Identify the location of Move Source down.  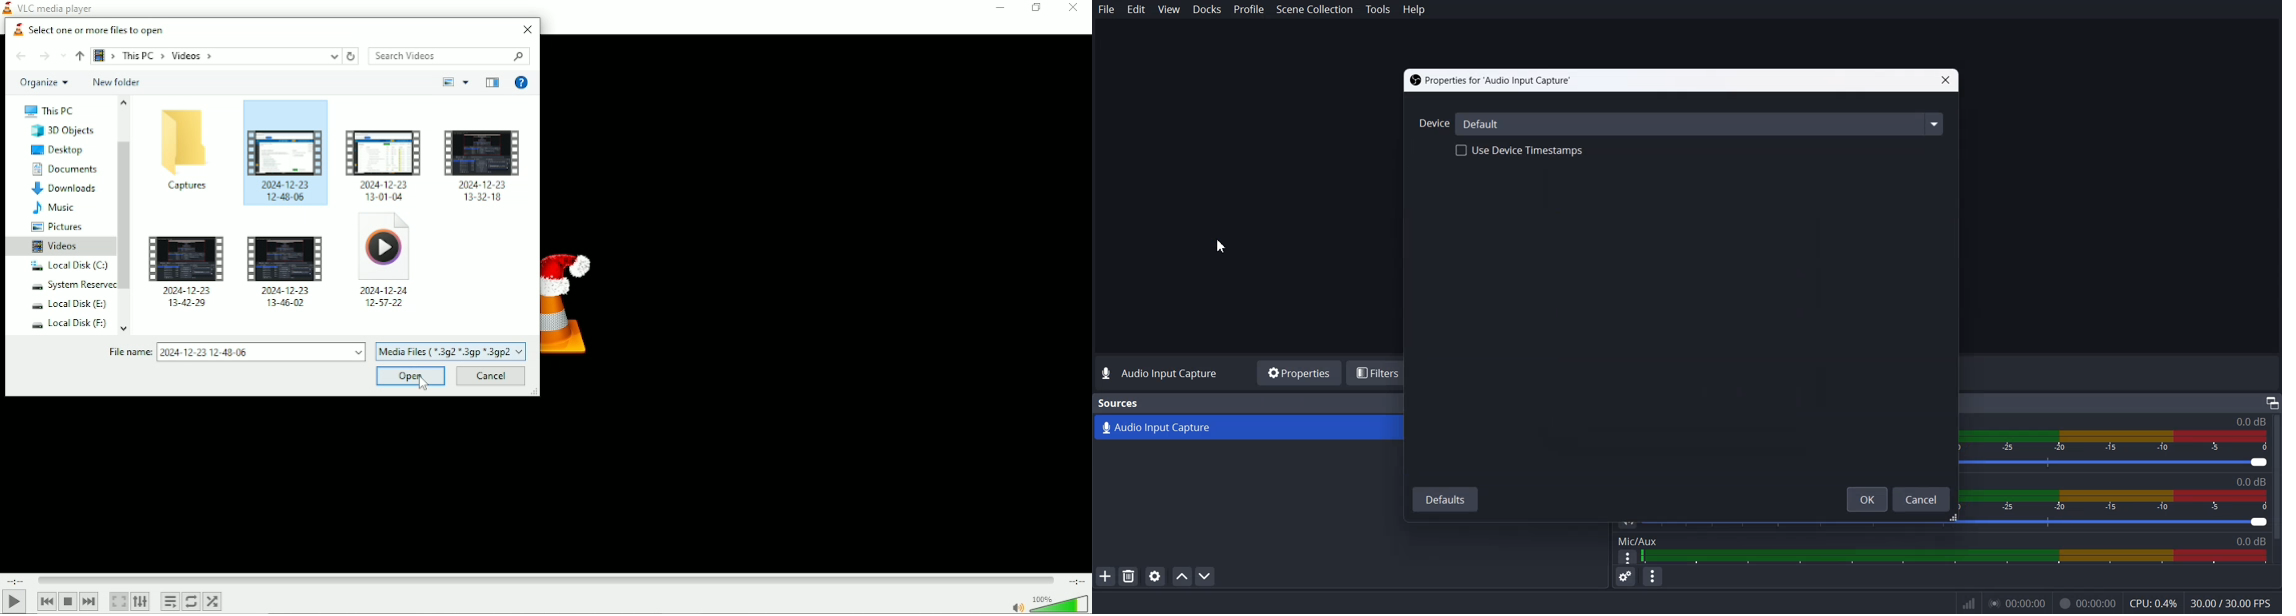
(1205, 576).